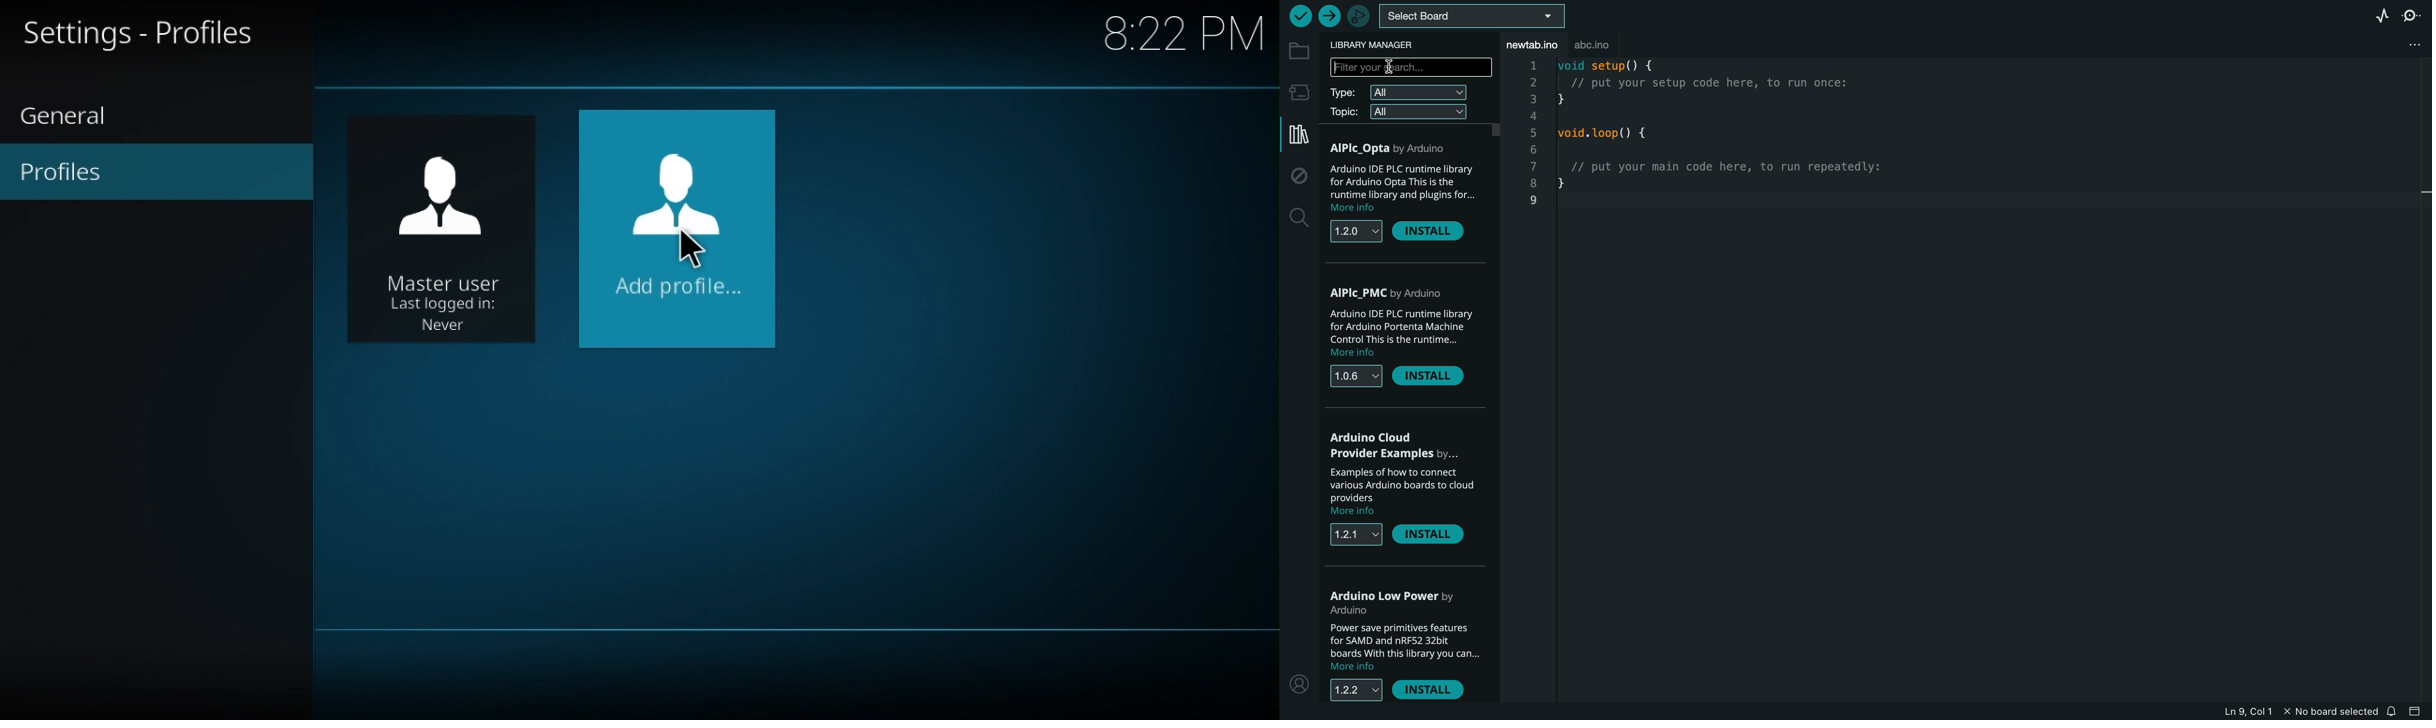 Image resolution: width=2436 pixels, height=728 pixels. What do you see at coordinates (1301, 176) in the screenshot?
I see `debug` at bounding box center [1301, 176].